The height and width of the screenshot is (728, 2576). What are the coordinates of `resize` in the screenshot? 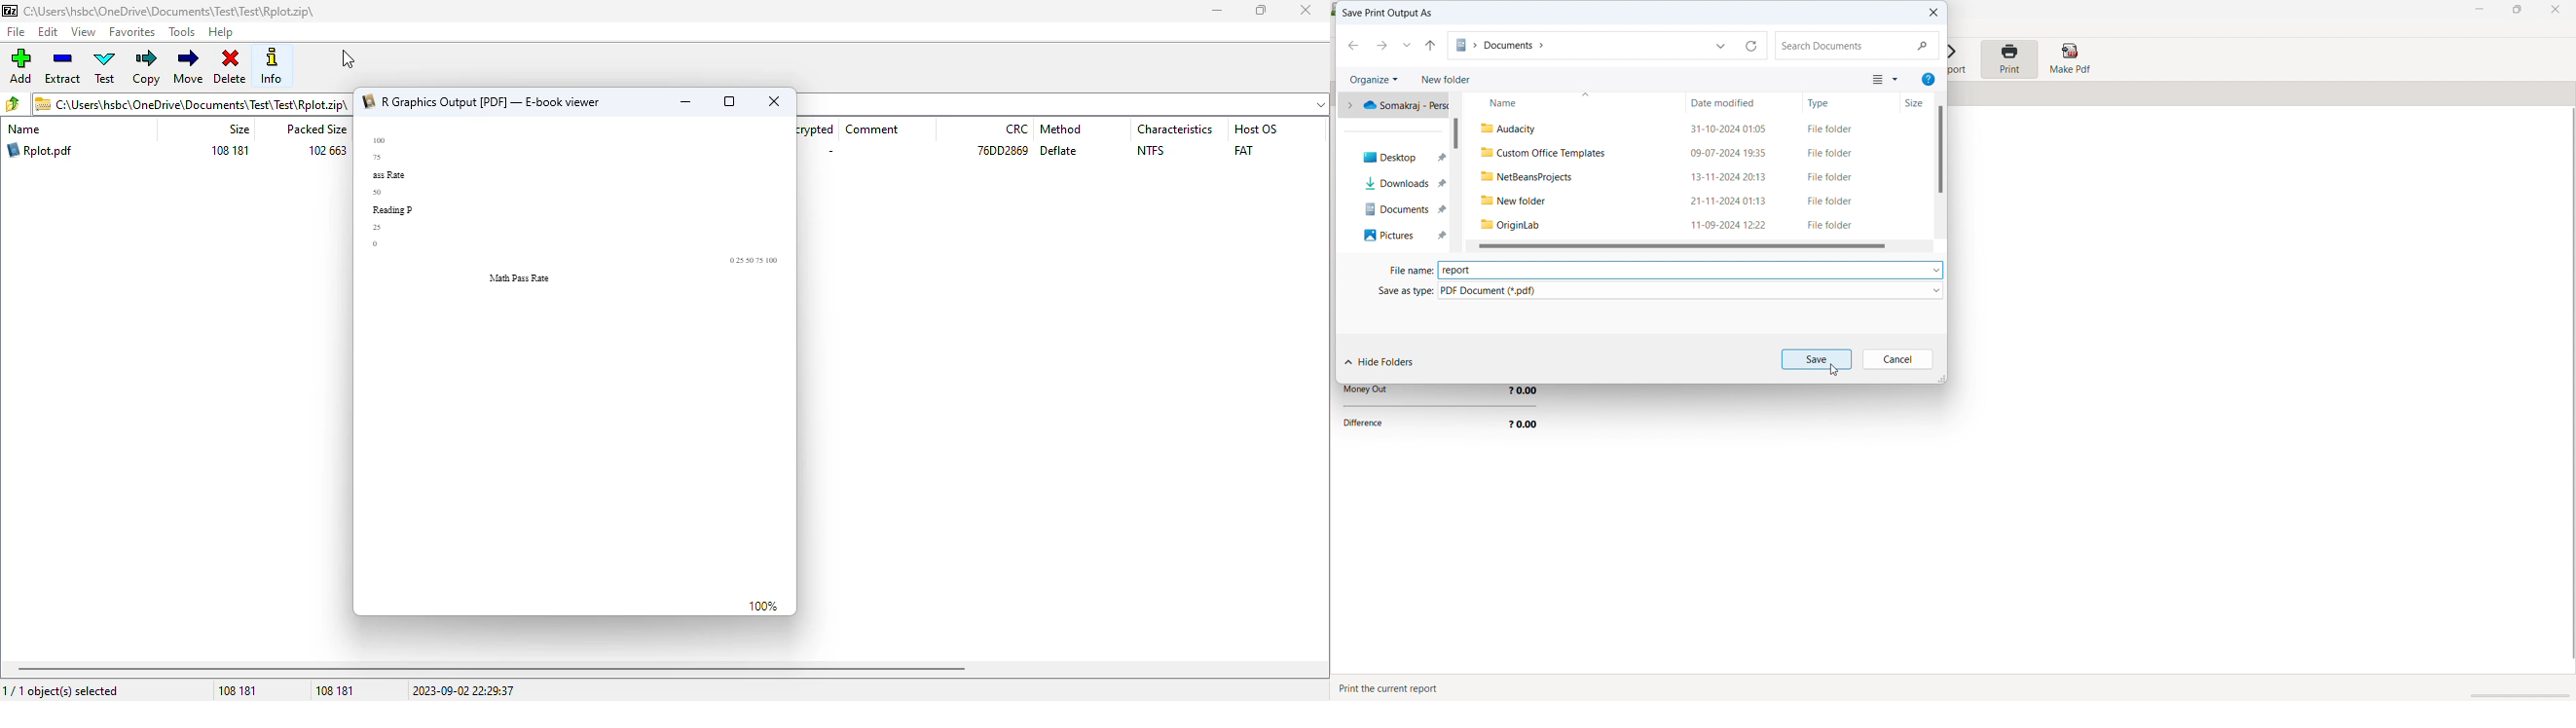 It's located at (1941, 378).